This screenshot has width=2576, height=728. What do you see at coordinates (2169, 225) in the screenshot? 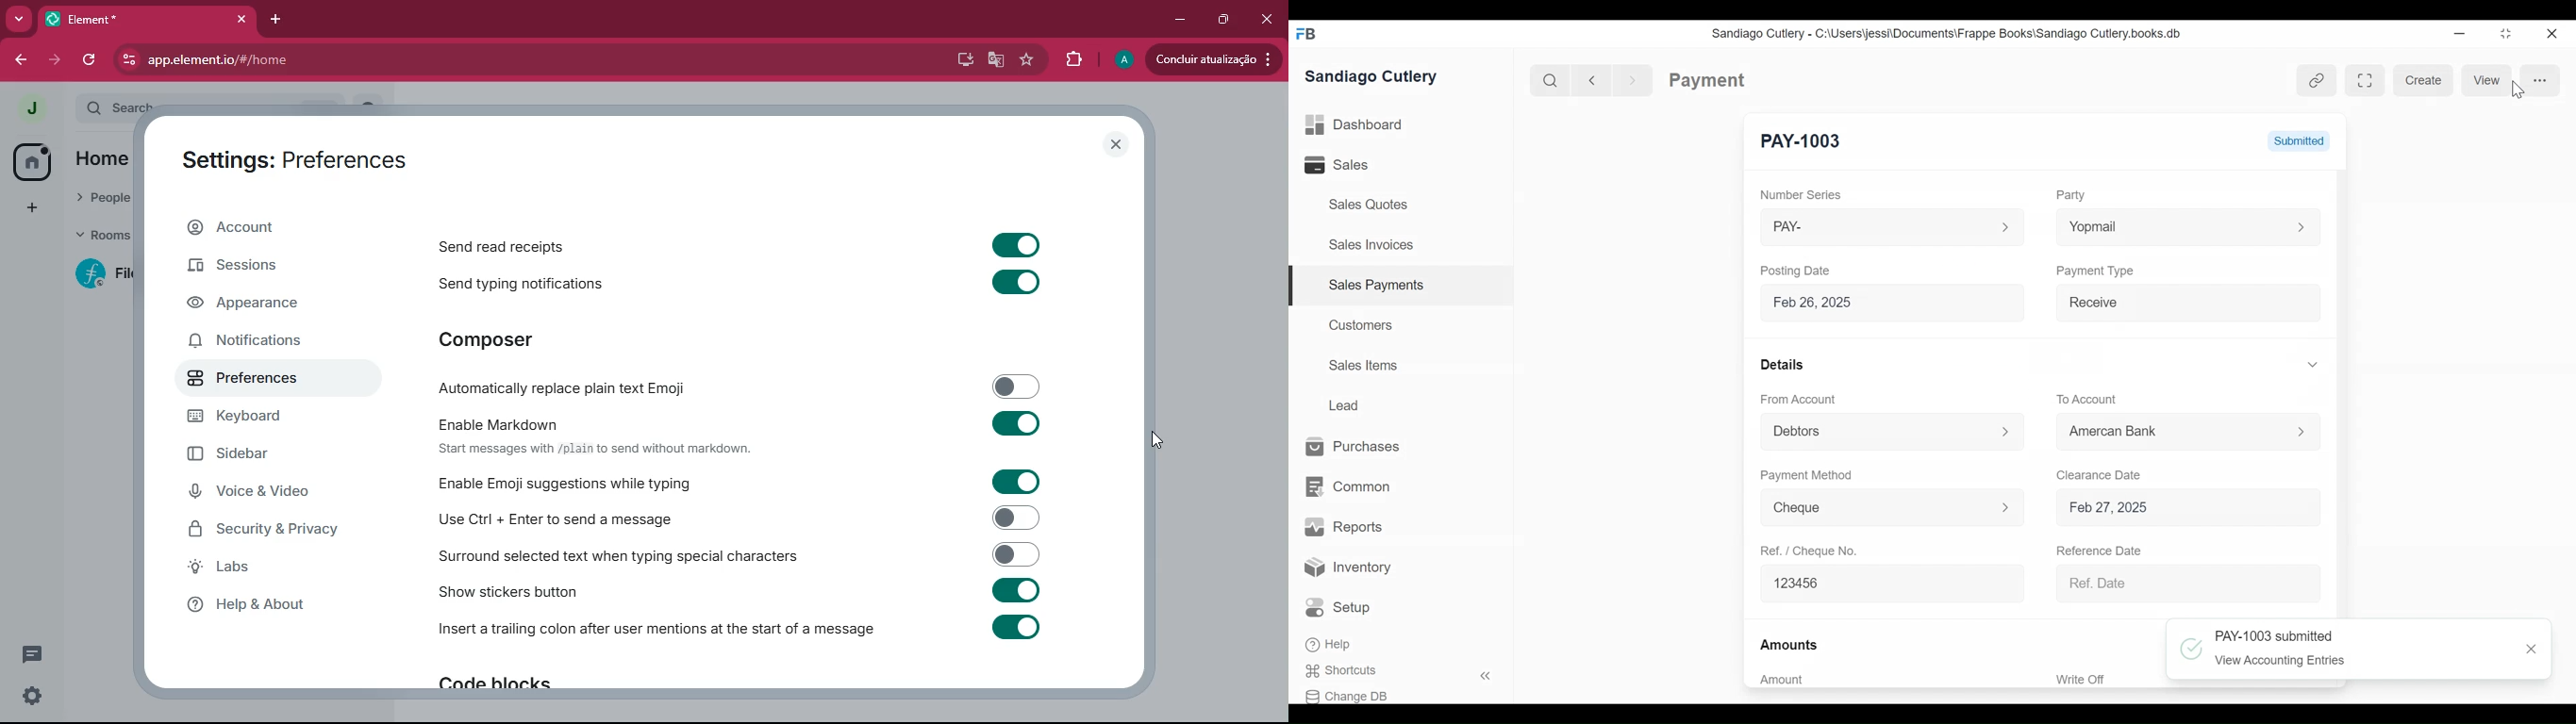
I see `Yopmail` at bounding box center [2169, 225].